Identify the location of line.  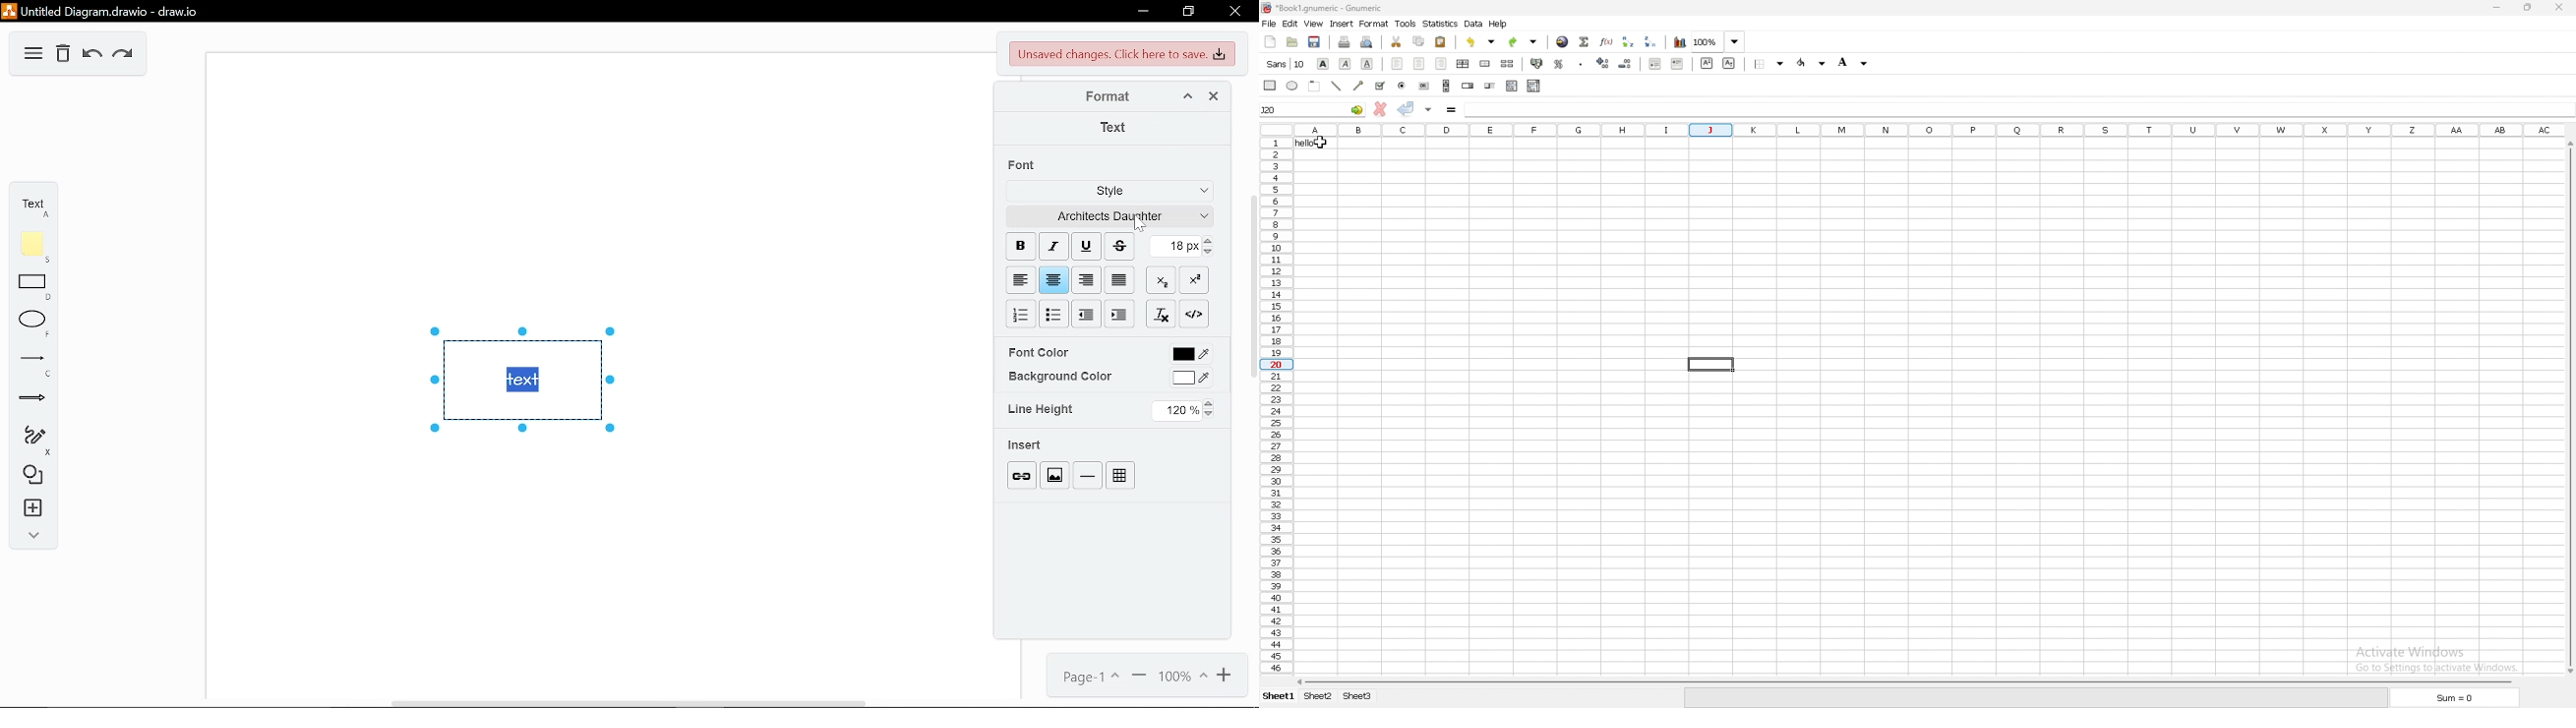
(1337, 86).